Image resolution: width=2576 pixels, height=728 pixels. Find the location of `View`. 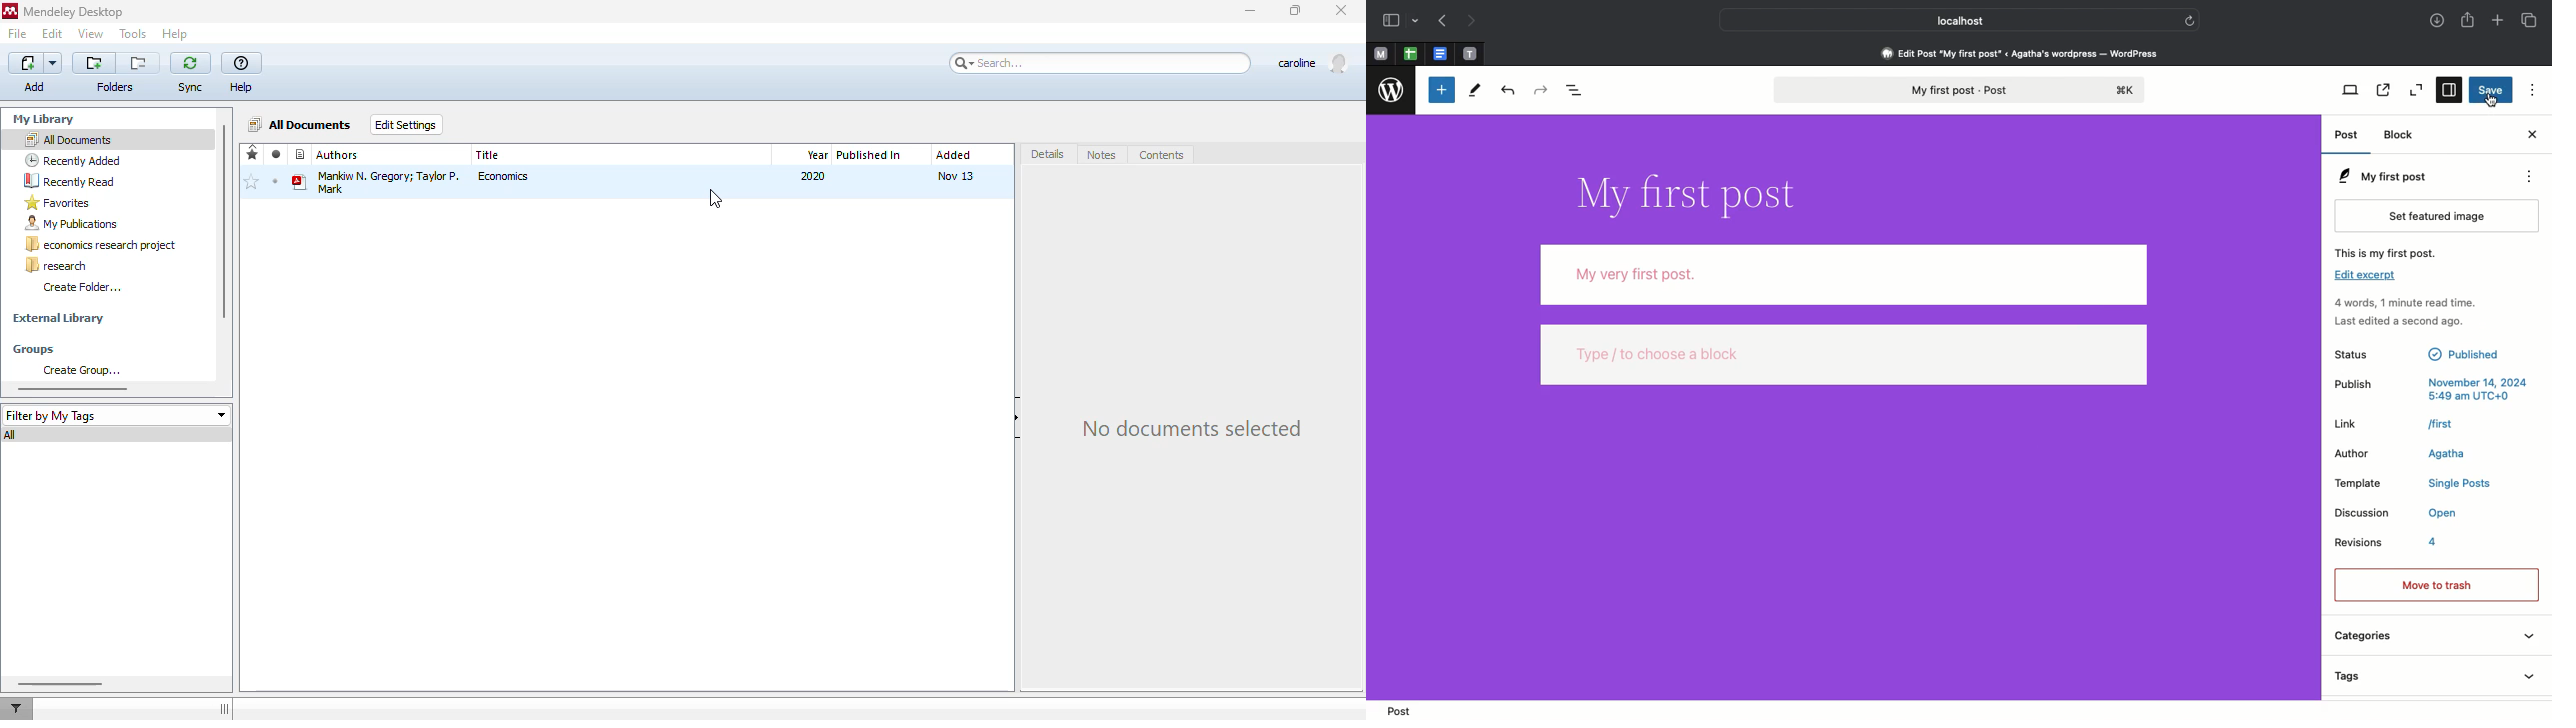

View is located at coordinates (2351, 91).